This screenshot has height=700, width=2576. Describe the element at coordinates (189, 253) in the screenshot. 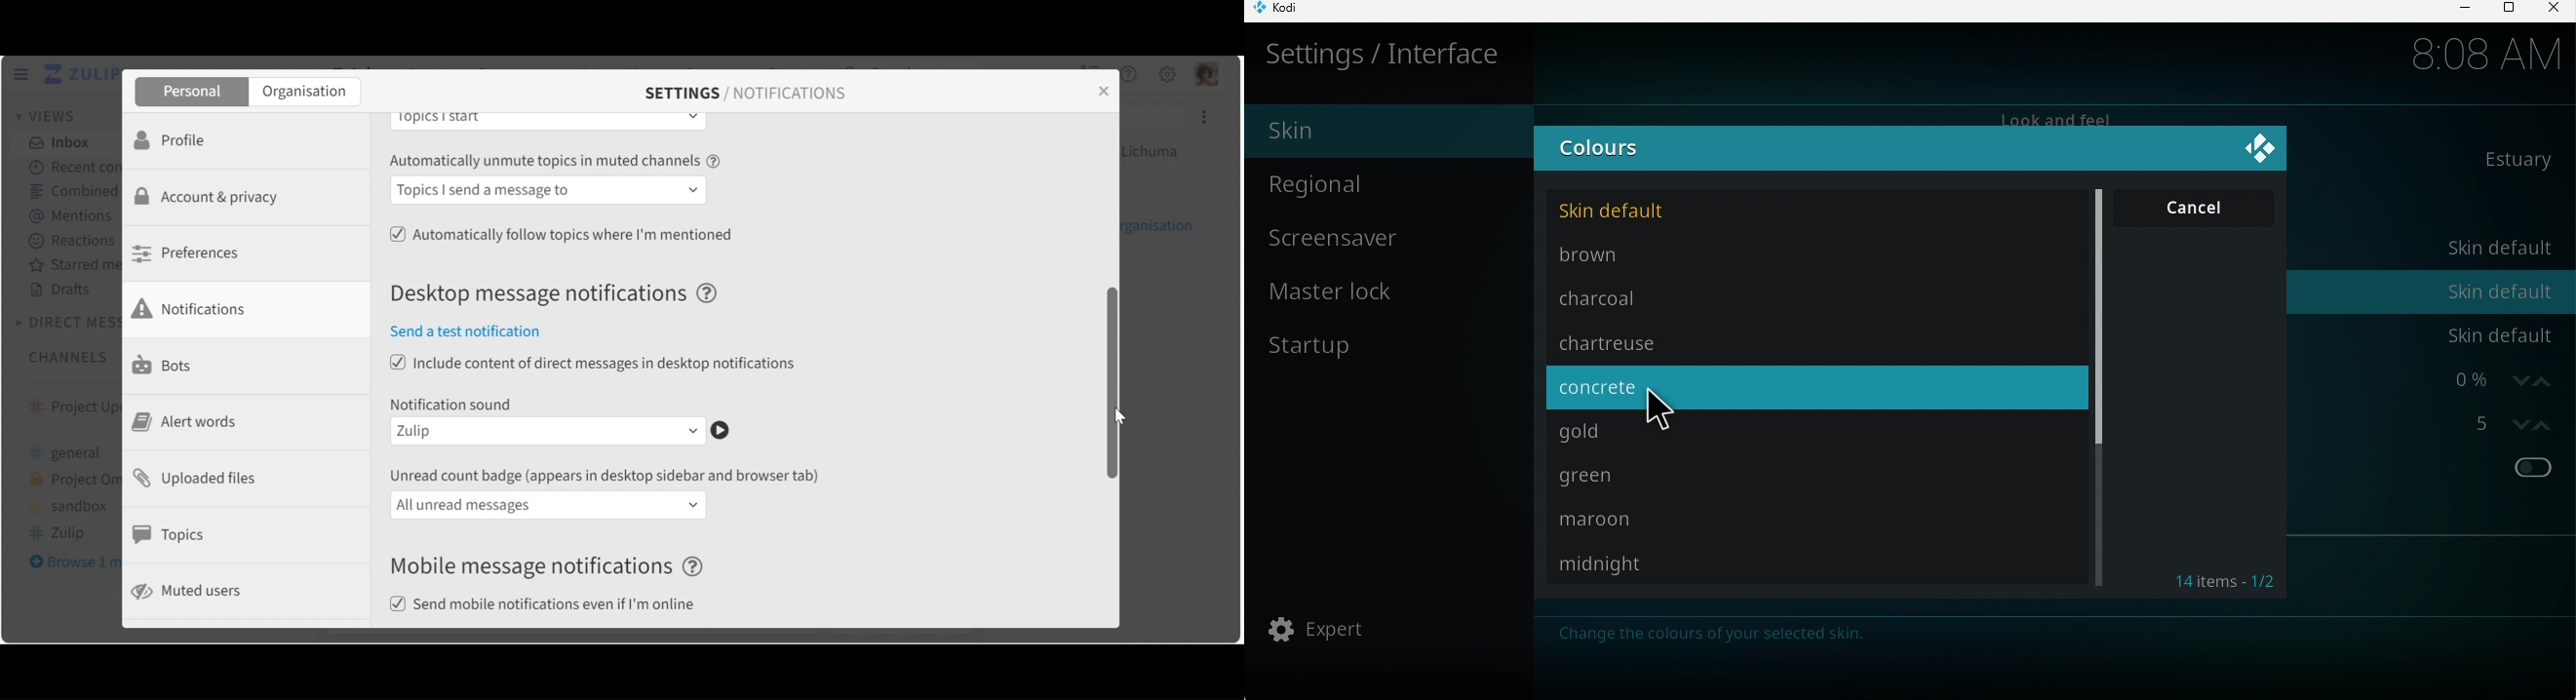

I see `Preferences` at that location.